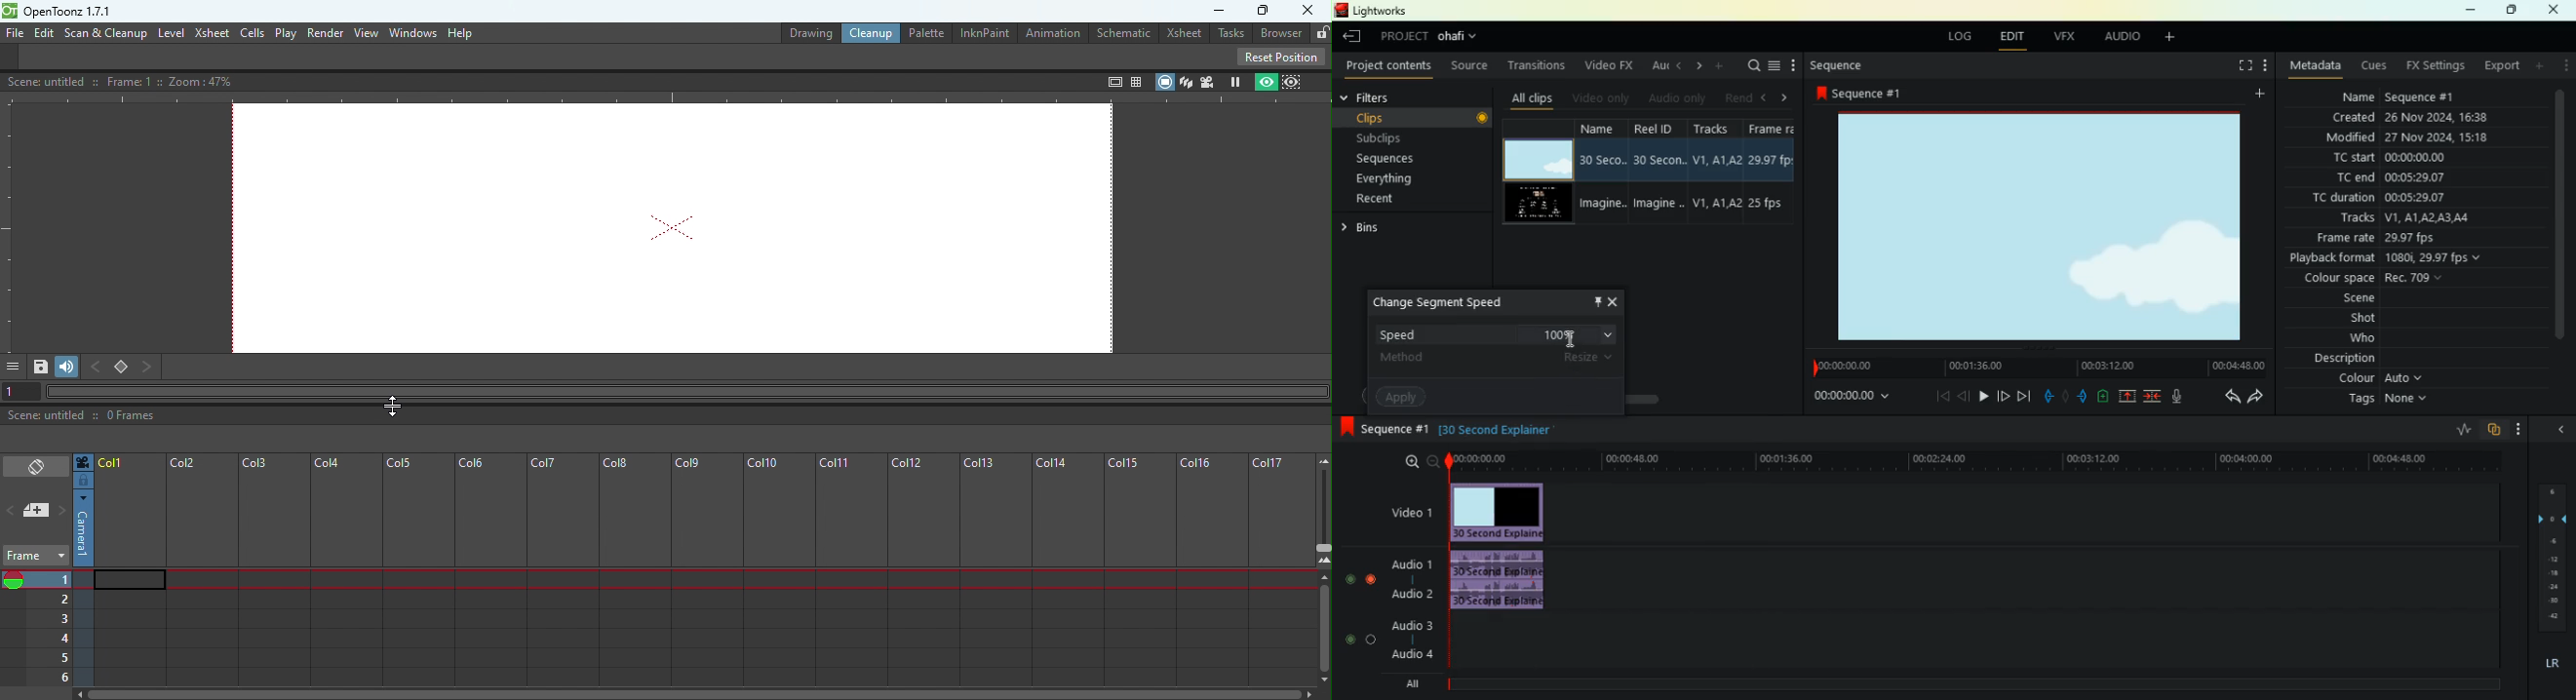  Describe the element at coordinates (1408, 624) in the screenshot. I see `audio3` at that location.